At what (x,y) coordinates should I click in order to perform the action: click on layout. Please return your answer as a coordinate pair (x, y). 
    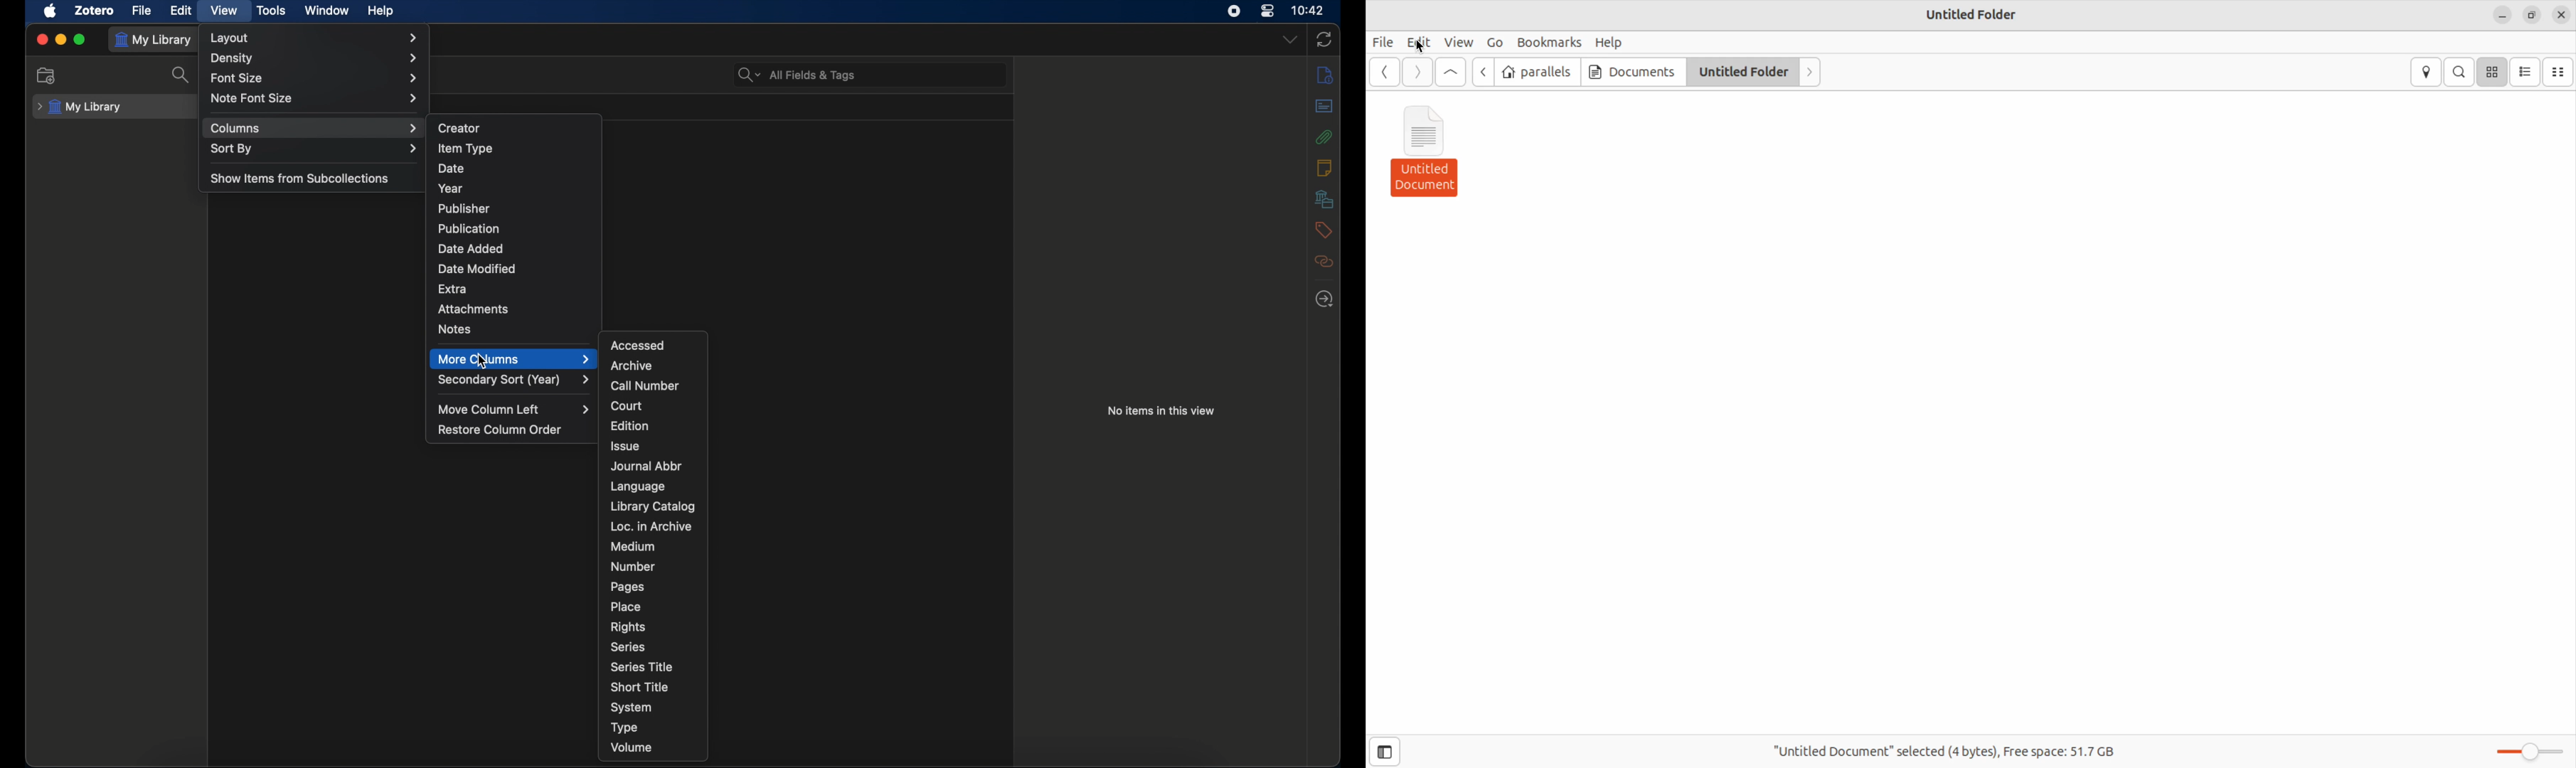
    Looking at the image, I should click on (314, 38).